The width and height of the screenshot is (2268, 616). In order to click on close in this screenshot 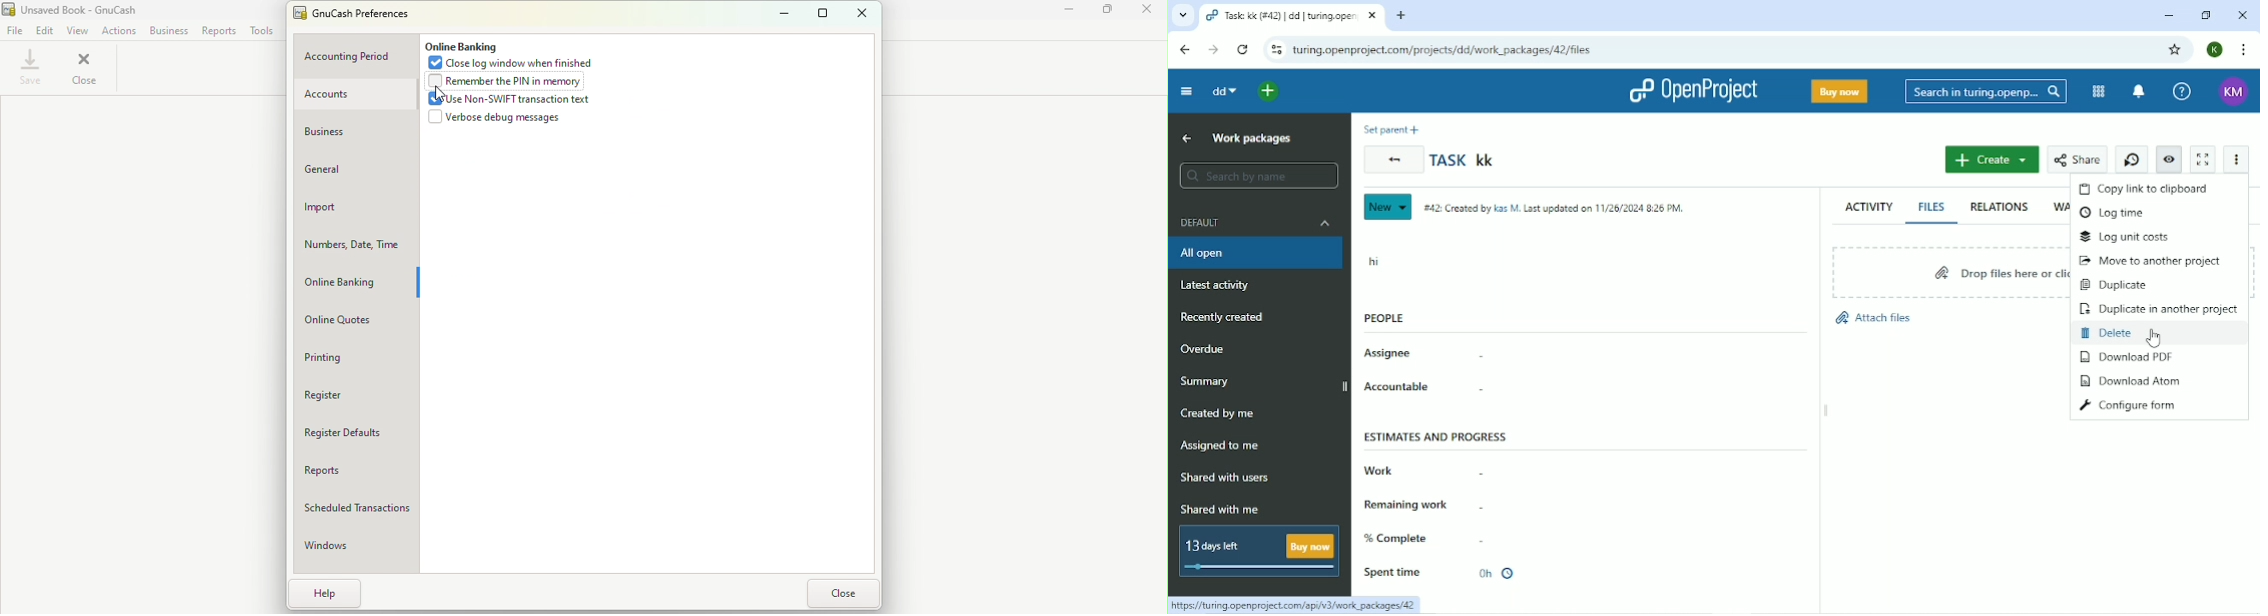, I will do `click(865, 15)`.